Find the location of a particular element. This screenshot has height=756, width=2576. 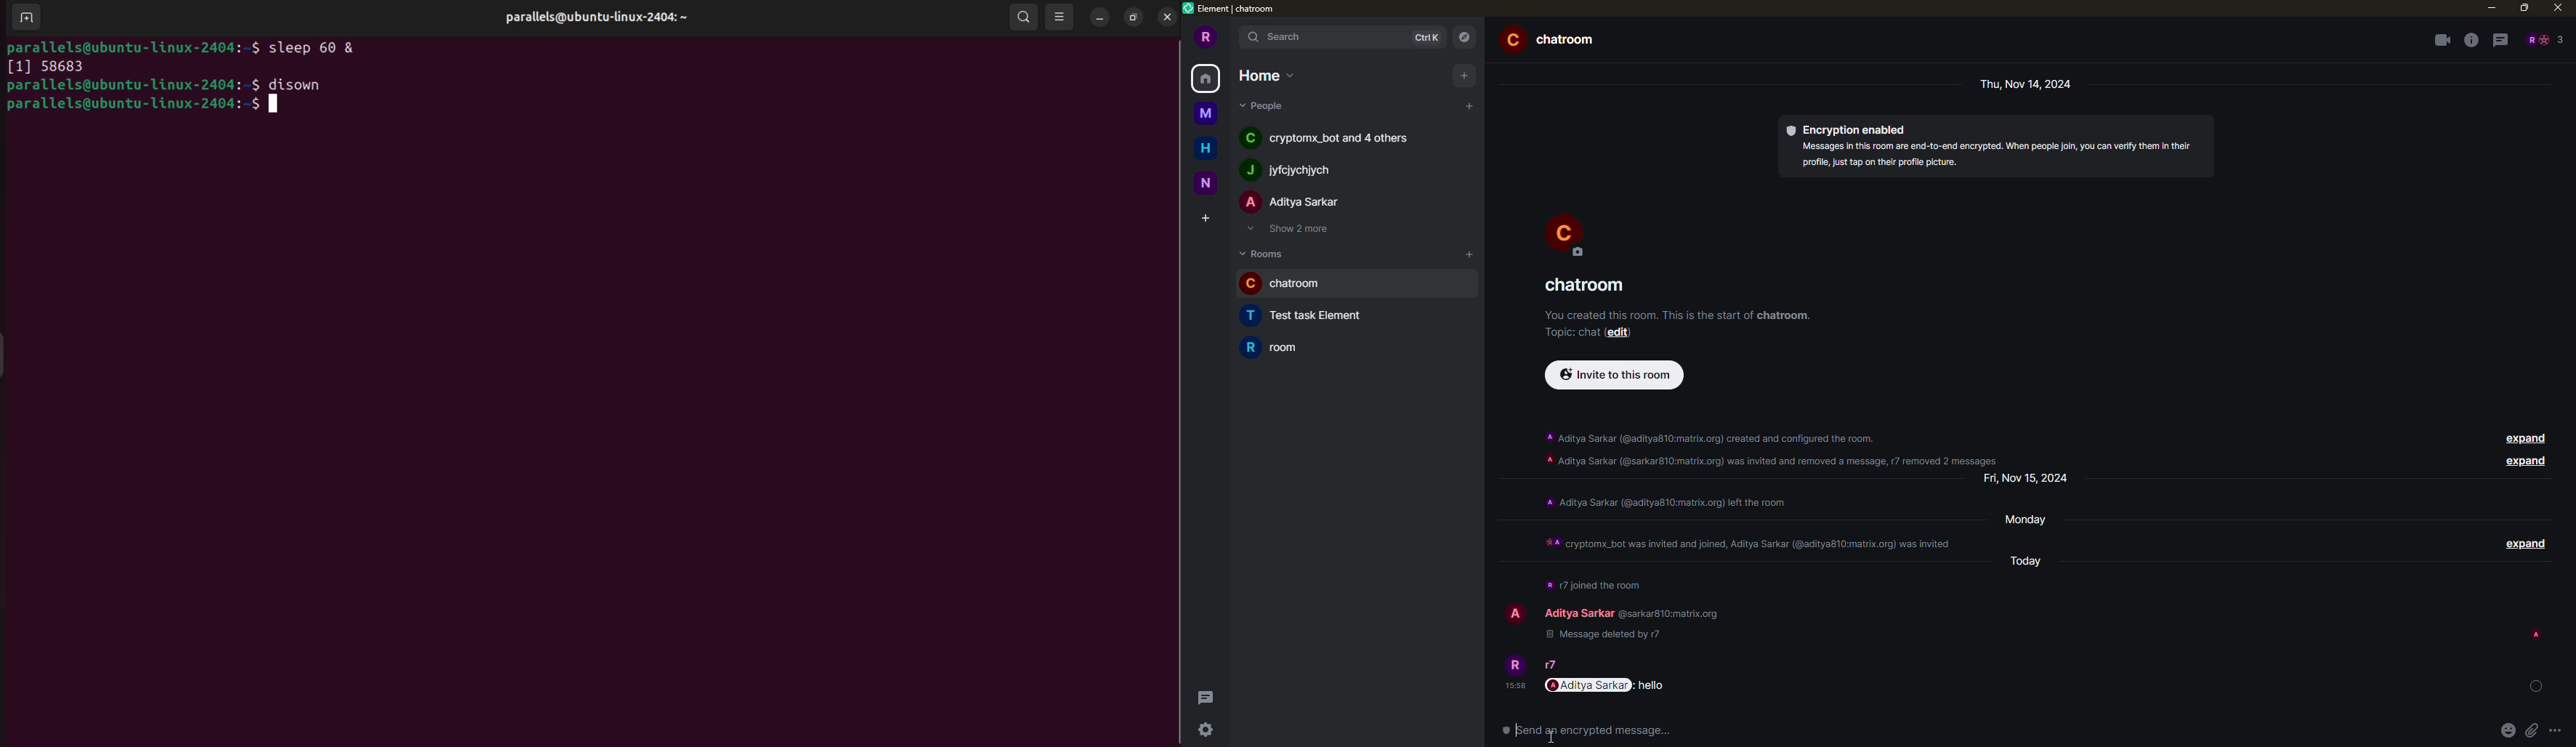

people is located at coordinates (1288, 171).